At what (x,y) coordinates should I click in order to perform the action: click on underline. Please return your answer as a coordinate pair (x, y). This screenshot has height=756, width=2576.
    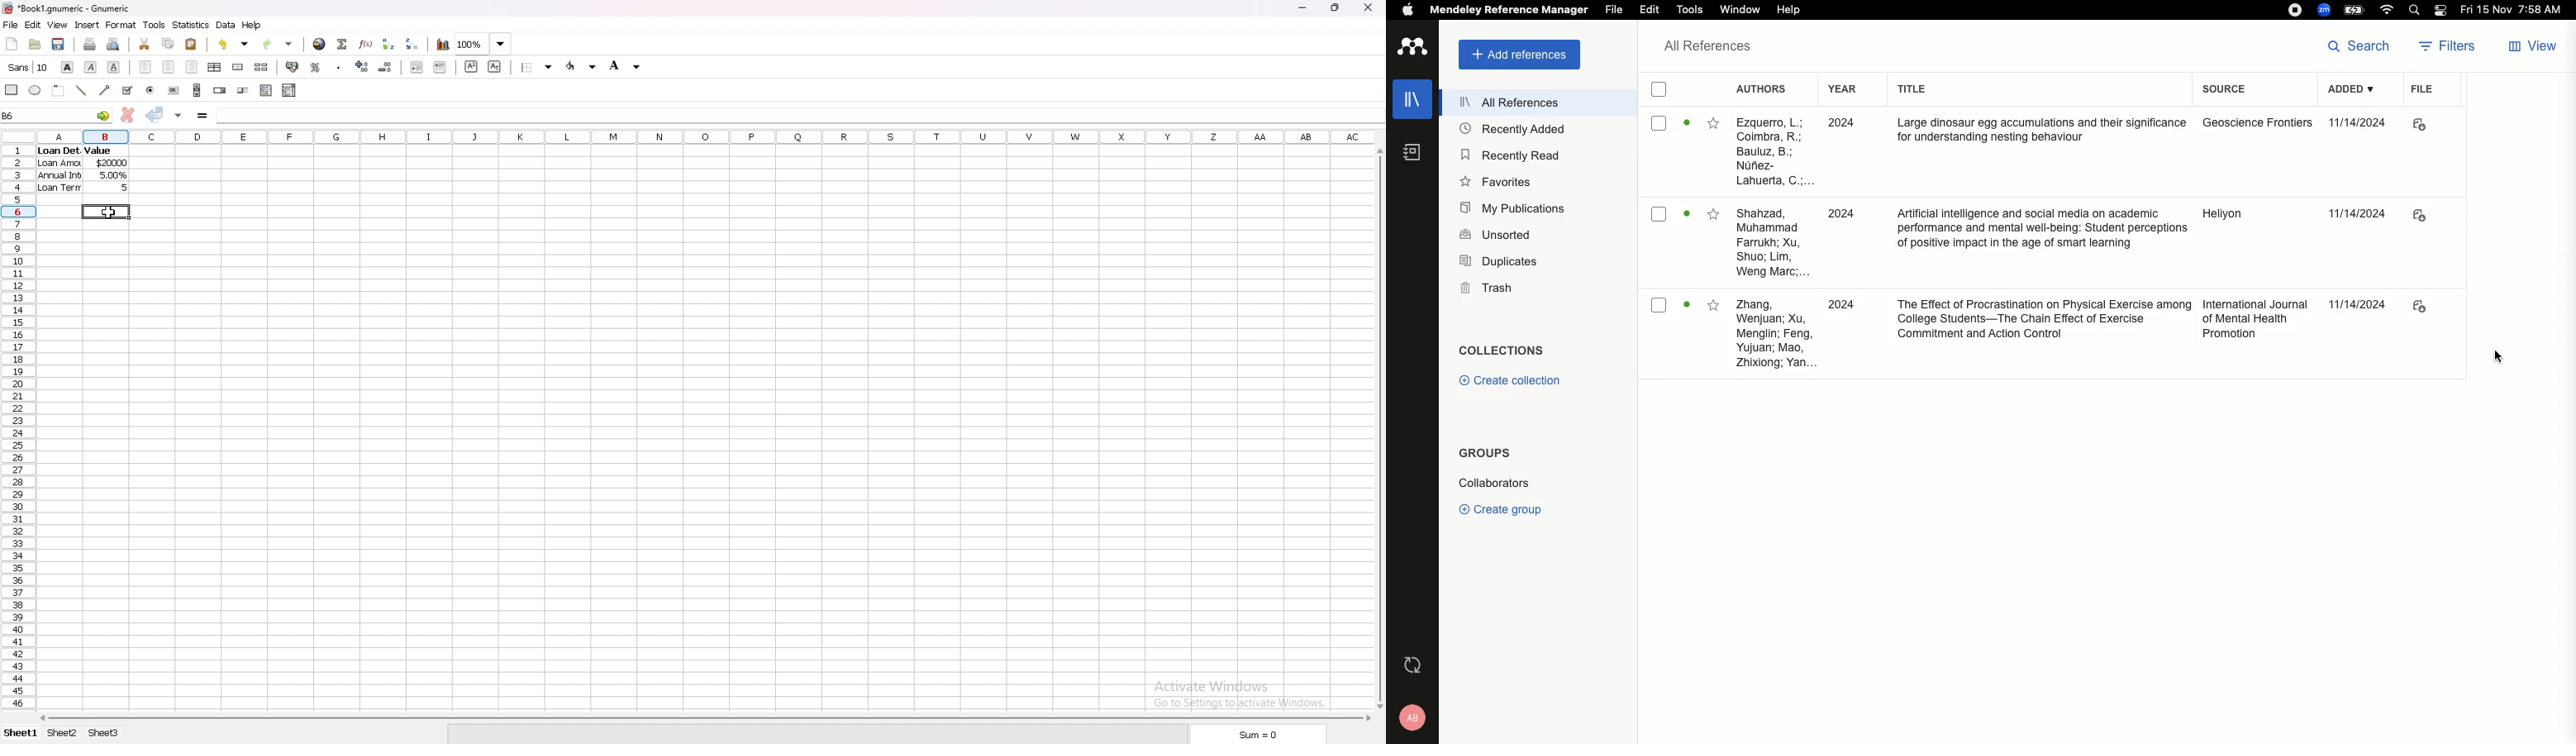
    Looking at the image, I should click on (114, 66).